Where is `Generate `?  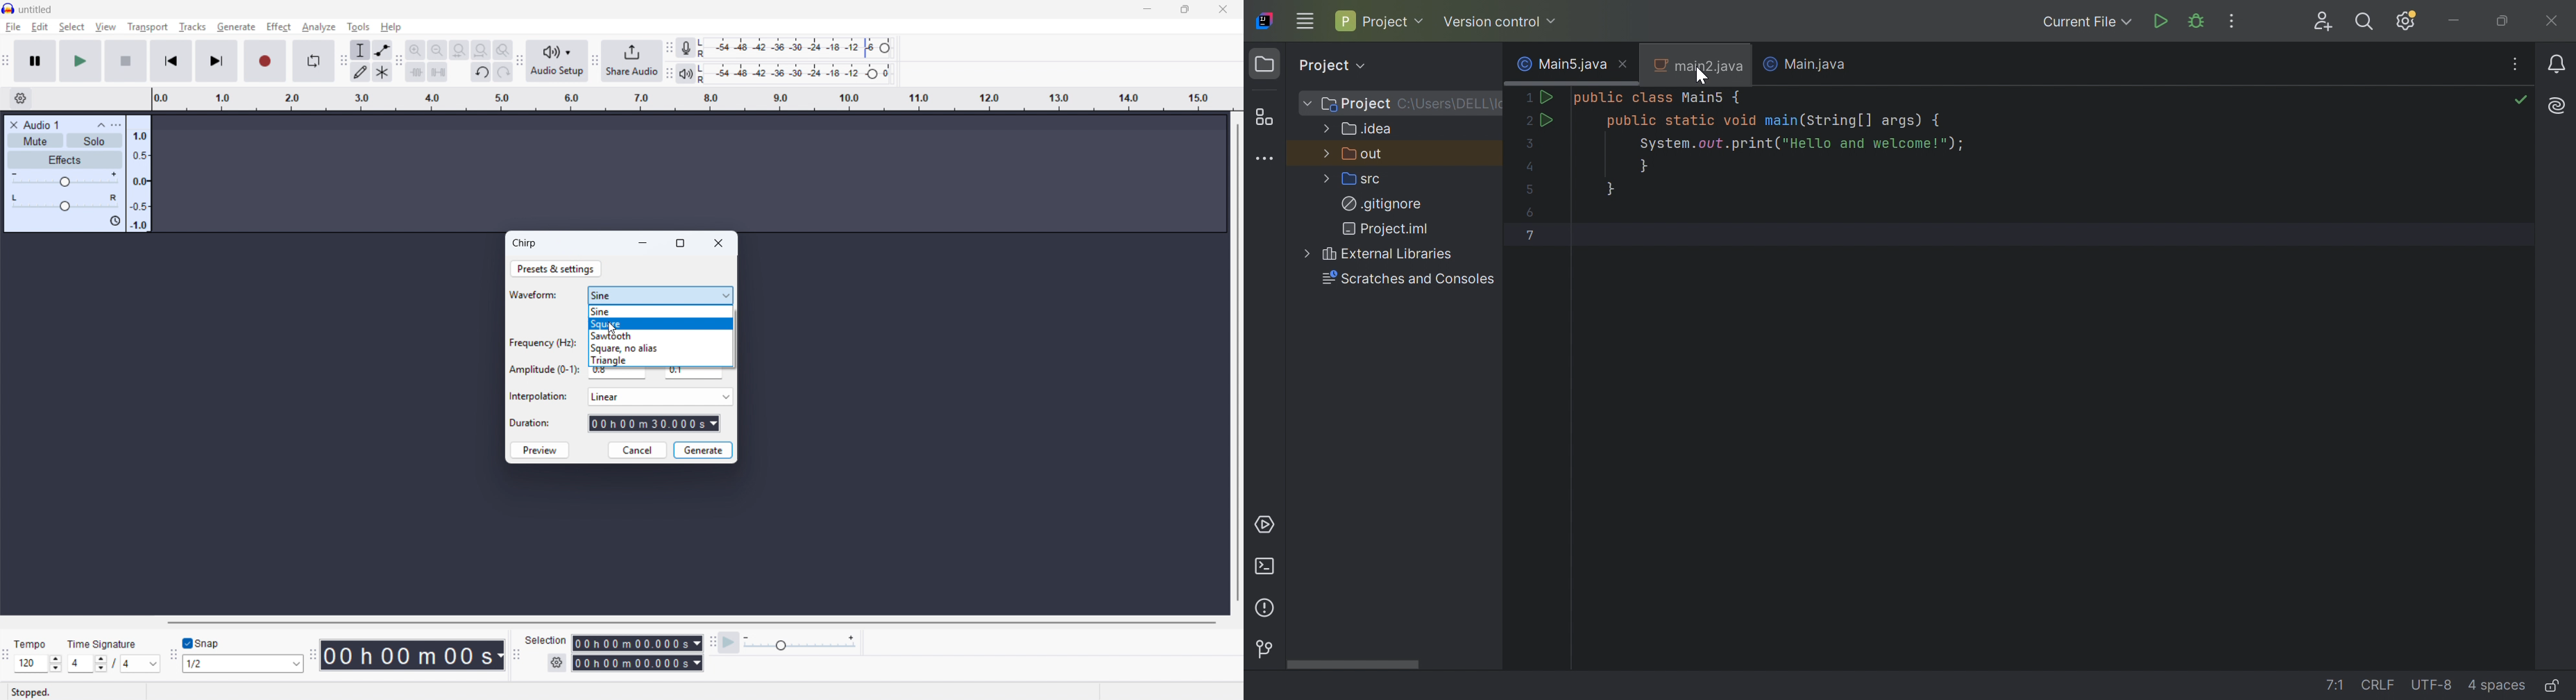
Generate  is located at coordinates (703, 450).